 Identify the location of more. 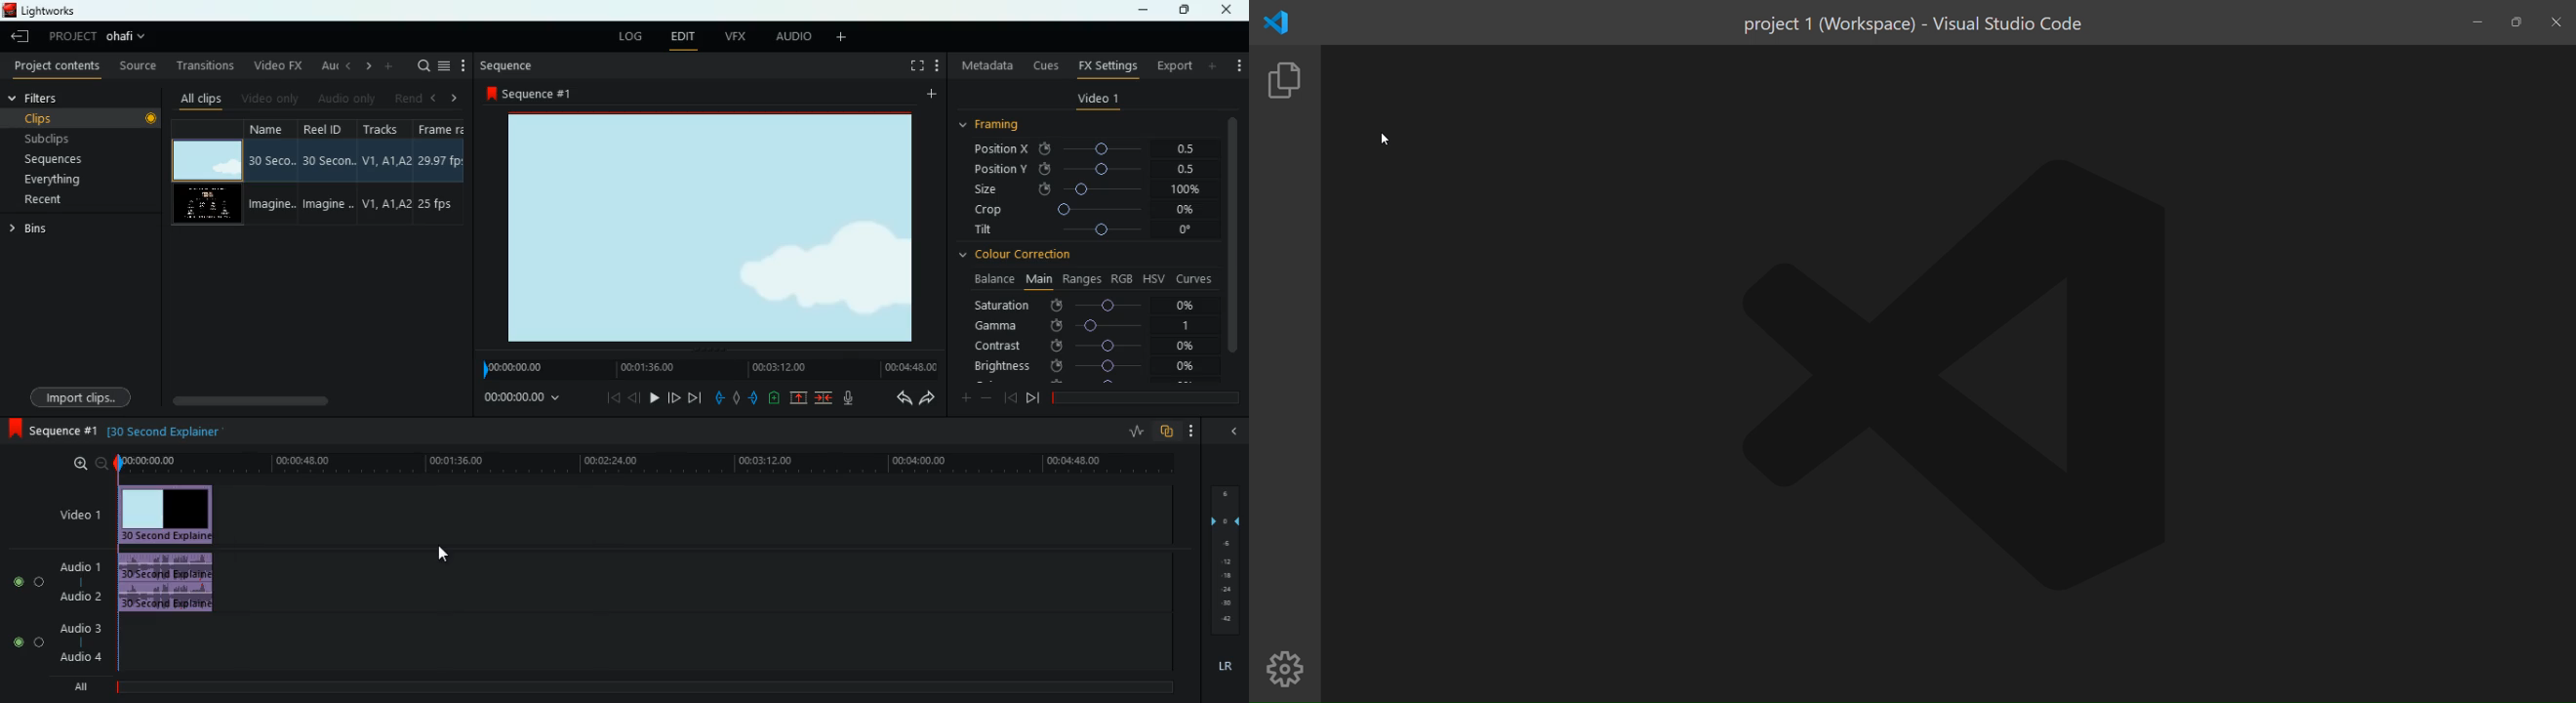
(465, 64).